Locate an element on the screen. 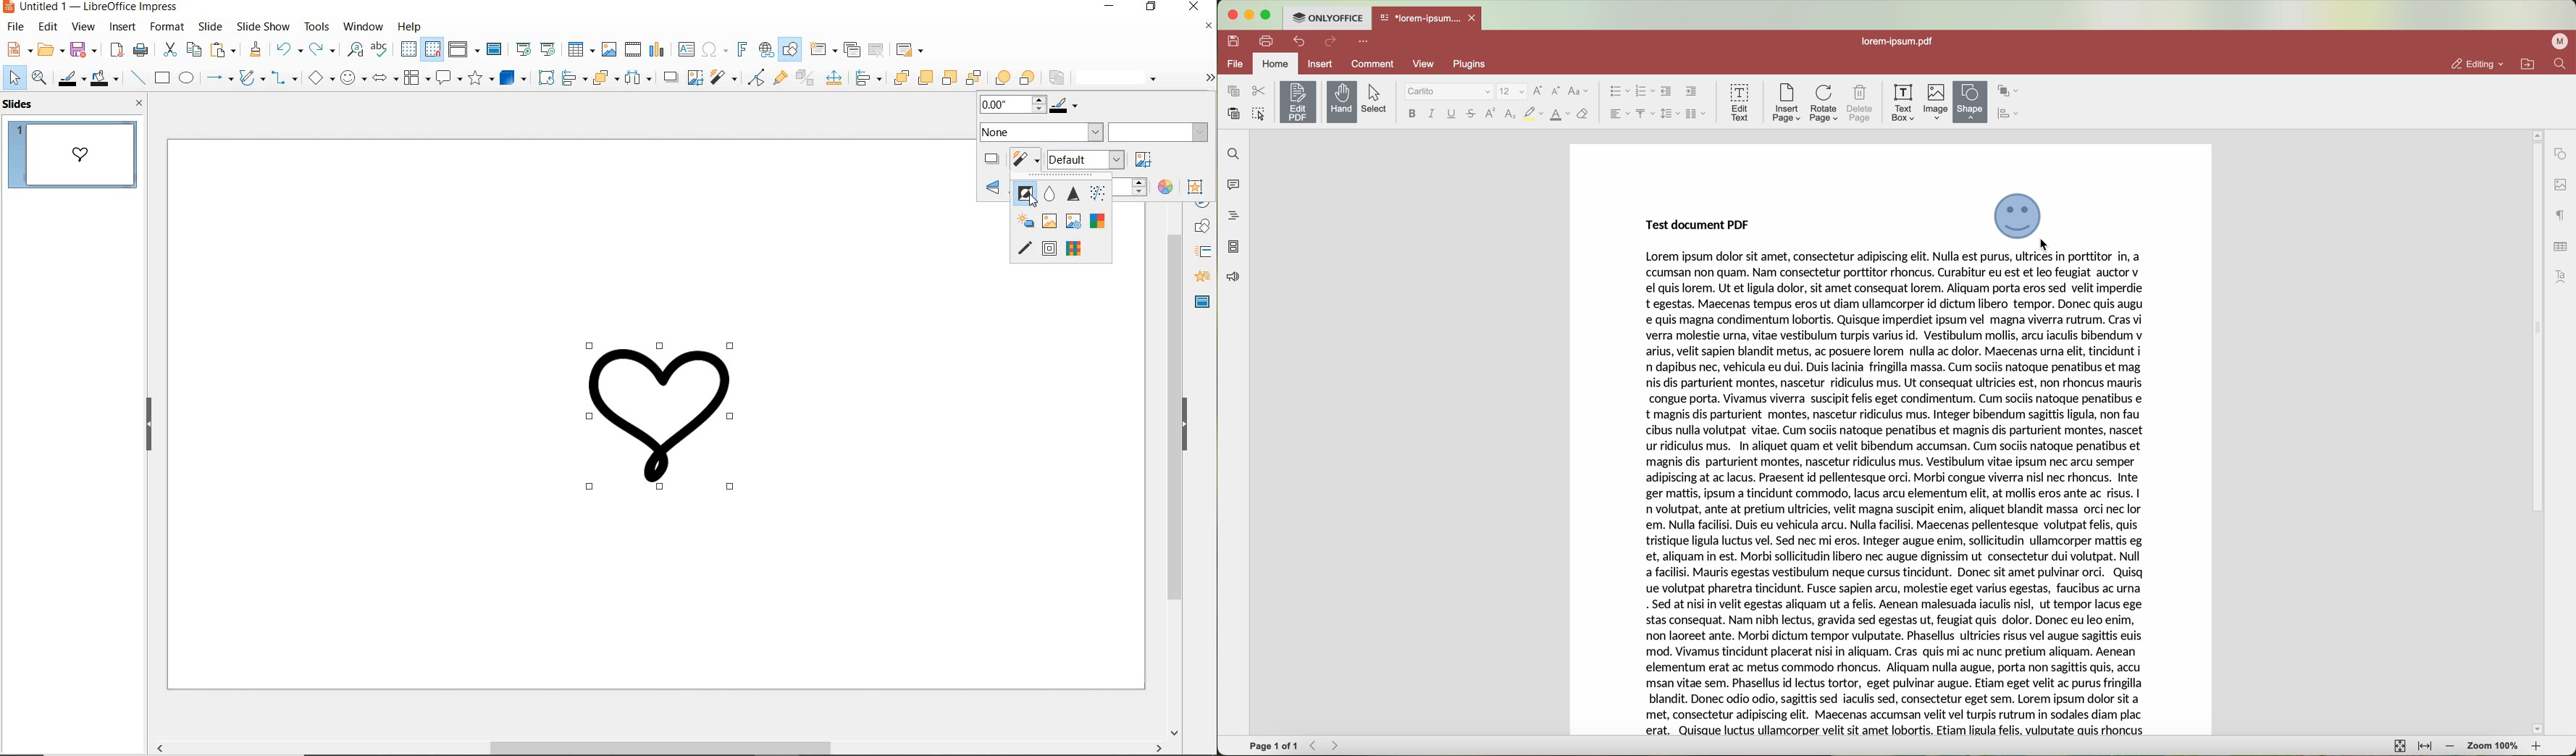  image settings is located at coordinates (2560, 184).